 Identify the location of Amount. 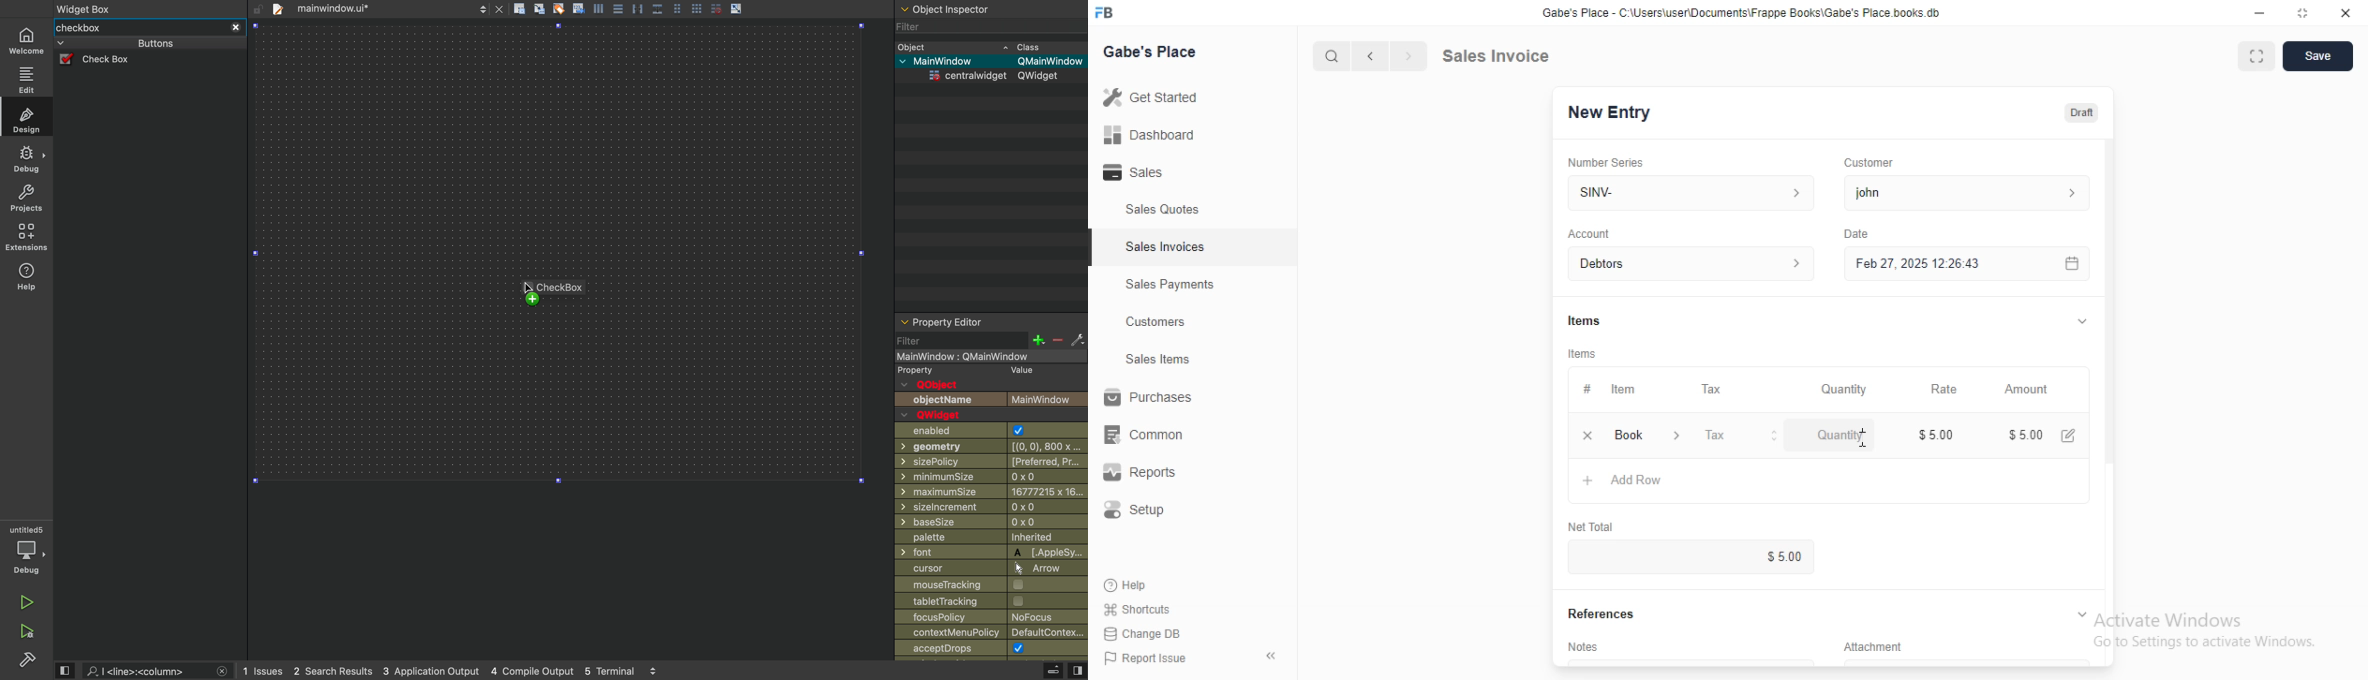
(2031, 390).